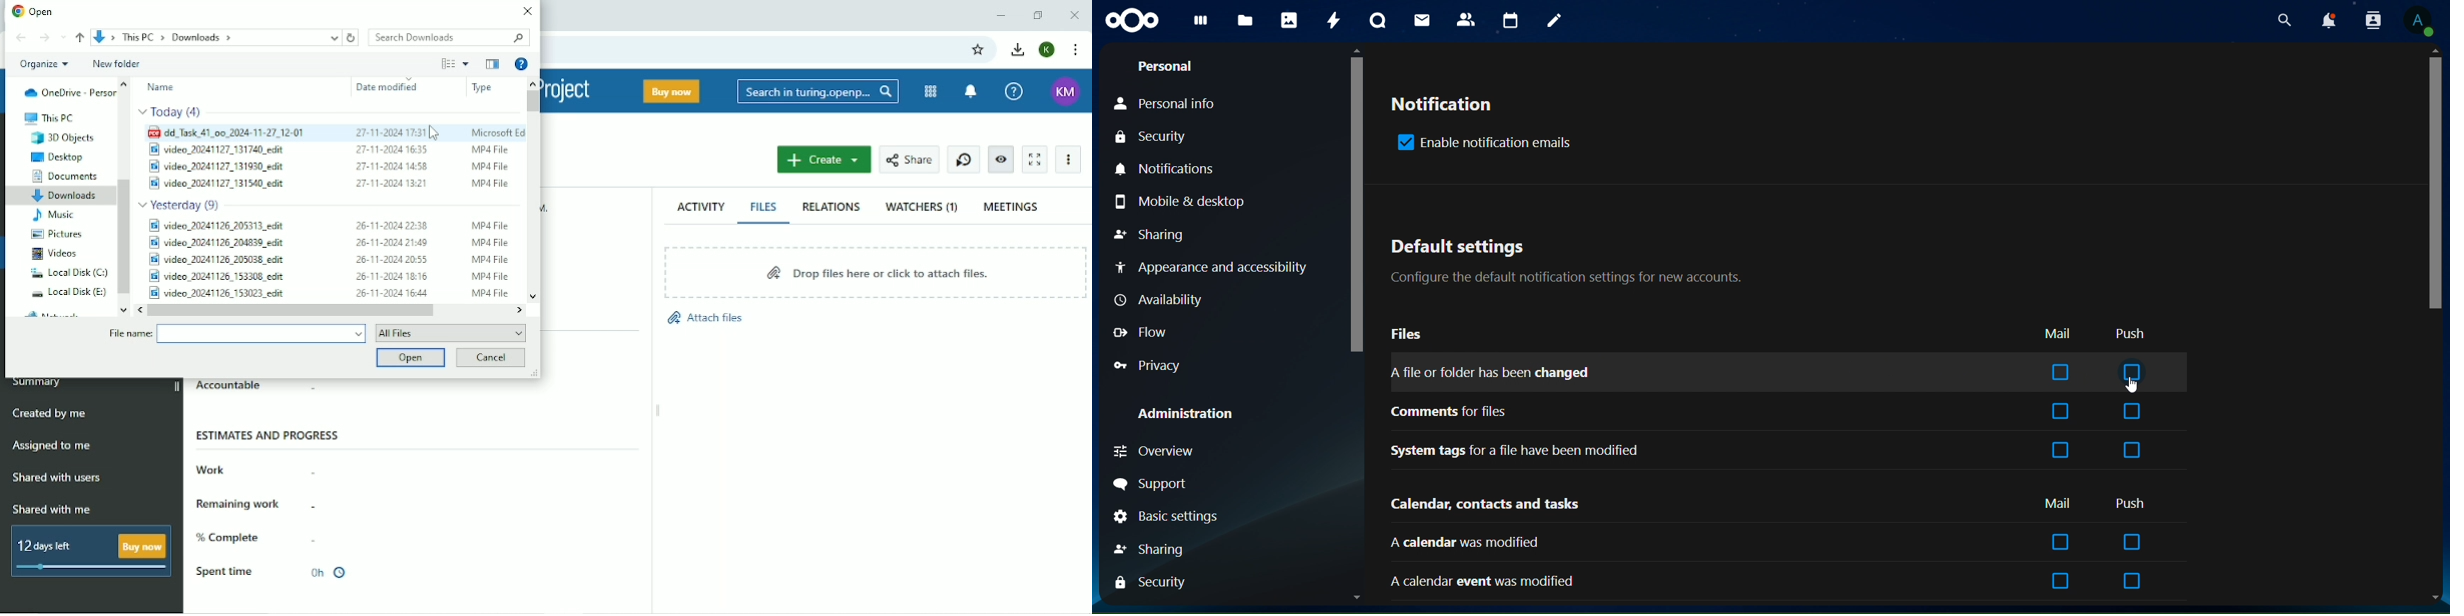 The height and width of the screenshot is (616, 2464). I want to click on administration, so click(1185, 415).